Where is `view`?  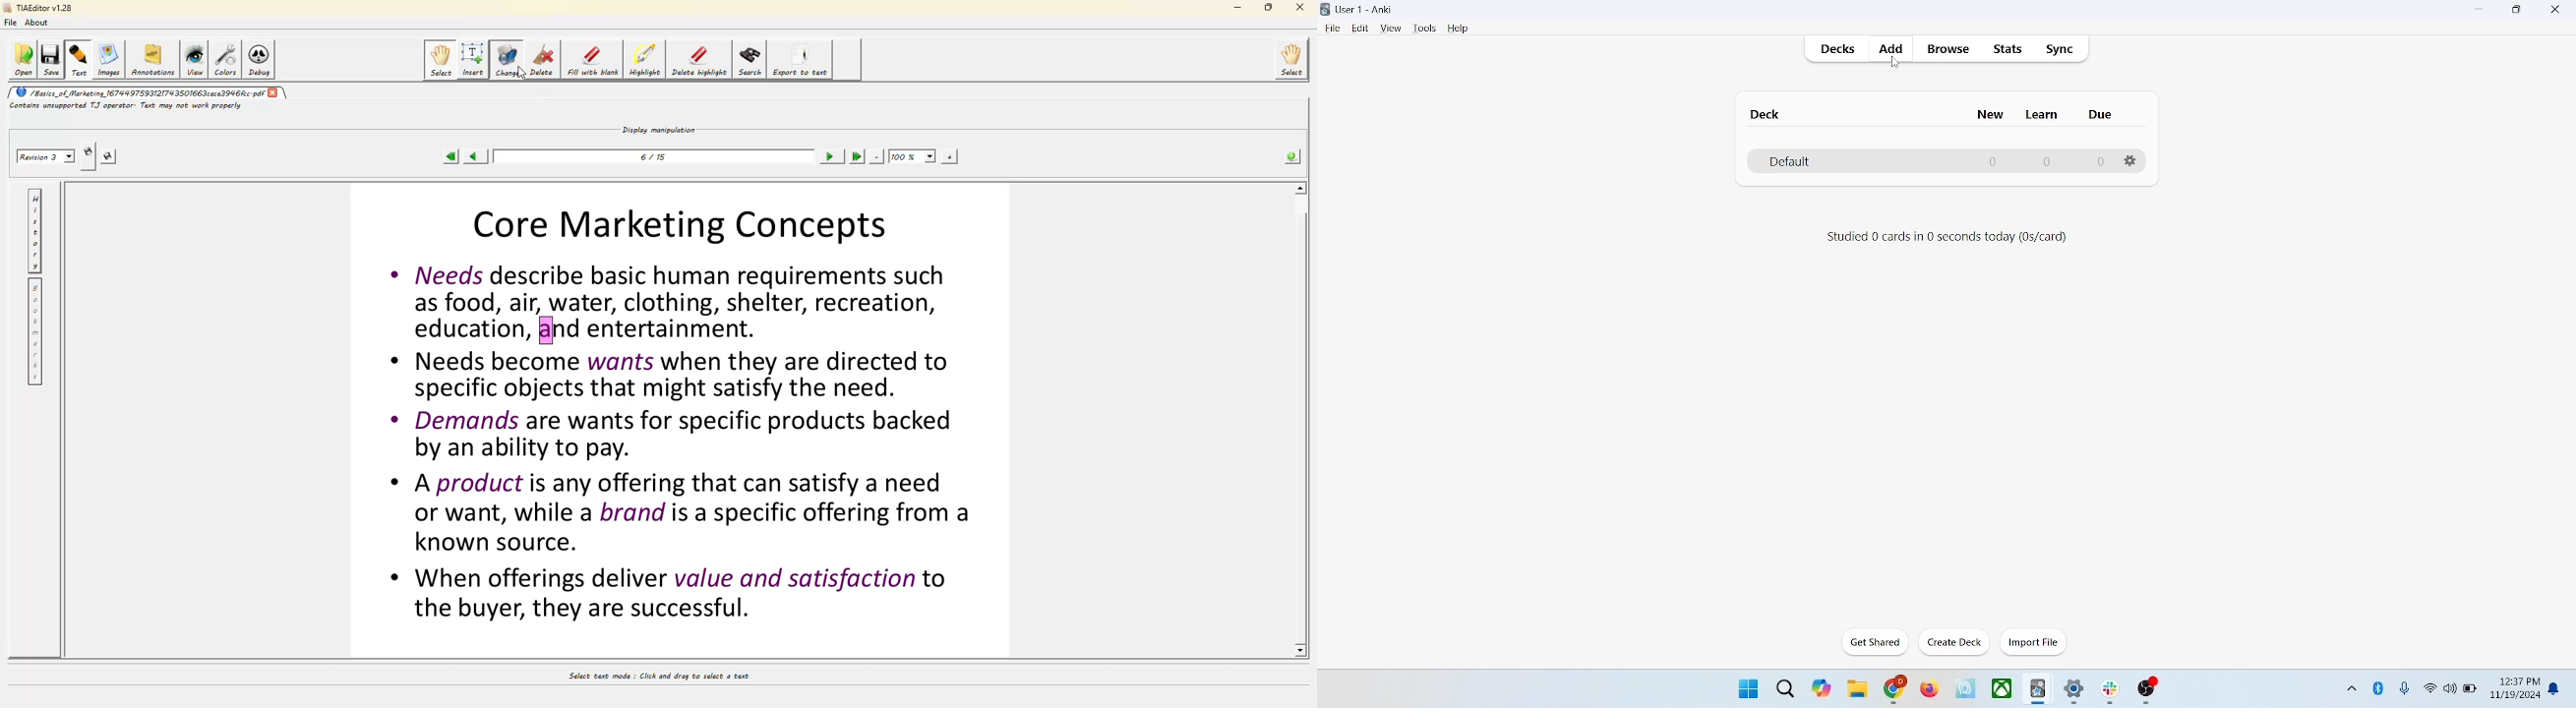 view is located at coordinates (1392, 29).